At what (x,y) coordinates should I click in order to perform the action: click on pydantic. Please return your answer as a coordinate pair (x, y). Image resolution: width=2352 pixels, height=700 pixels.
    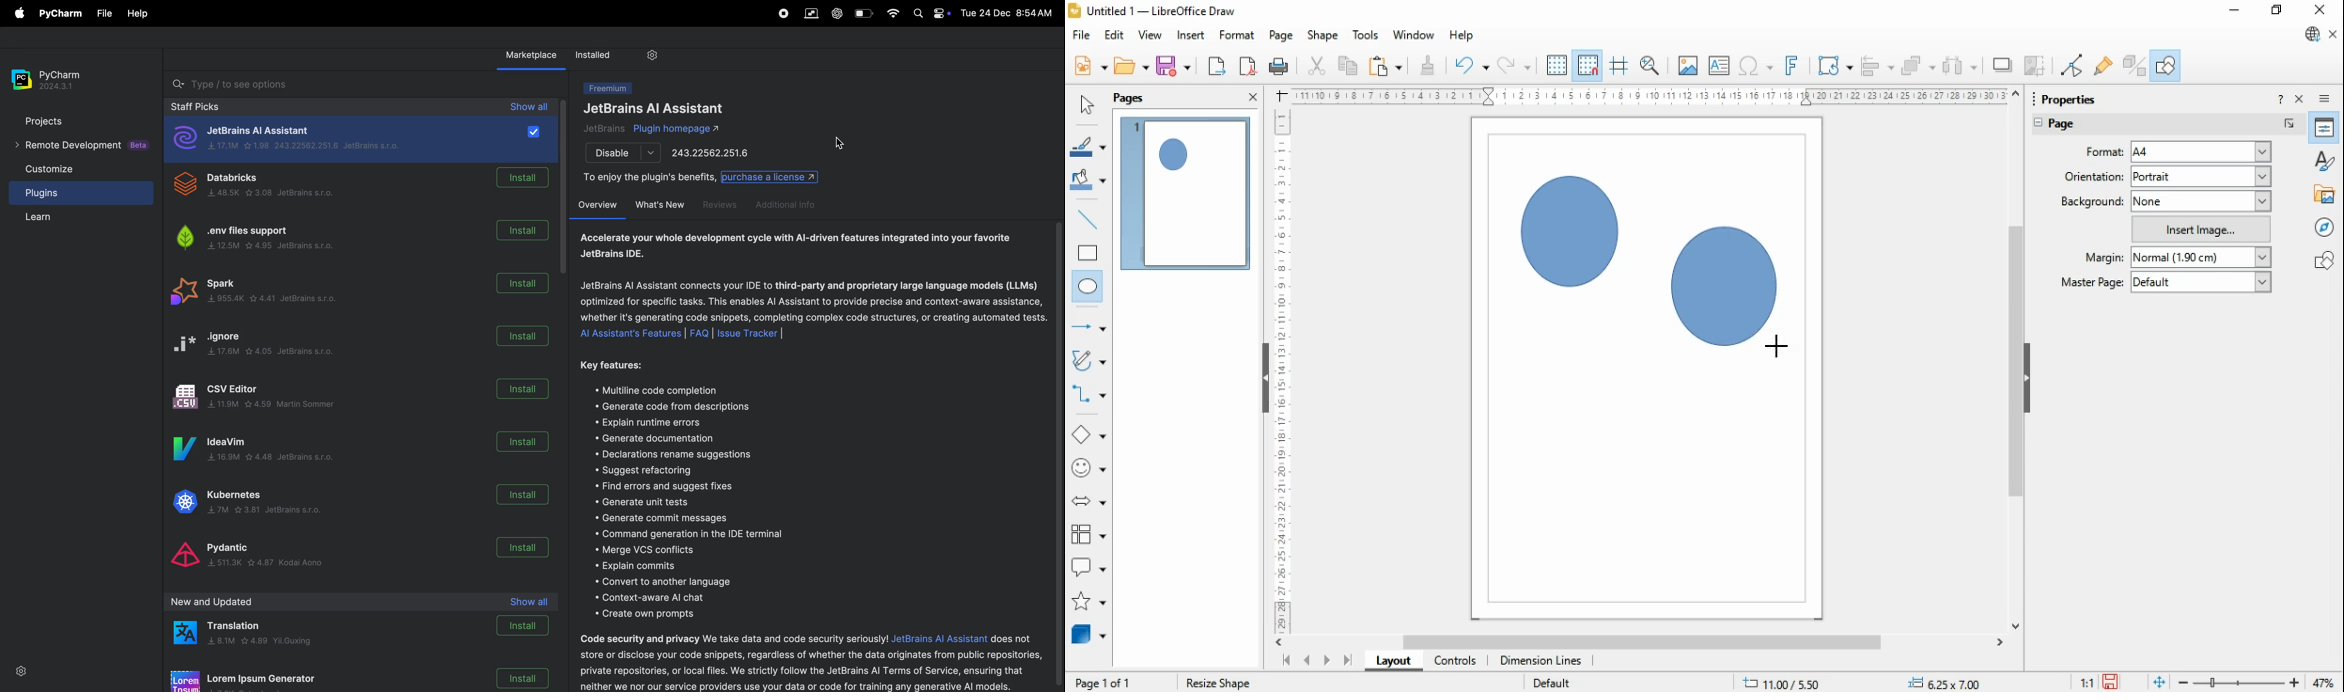
    Looking at the image, I should click on (256, 564).